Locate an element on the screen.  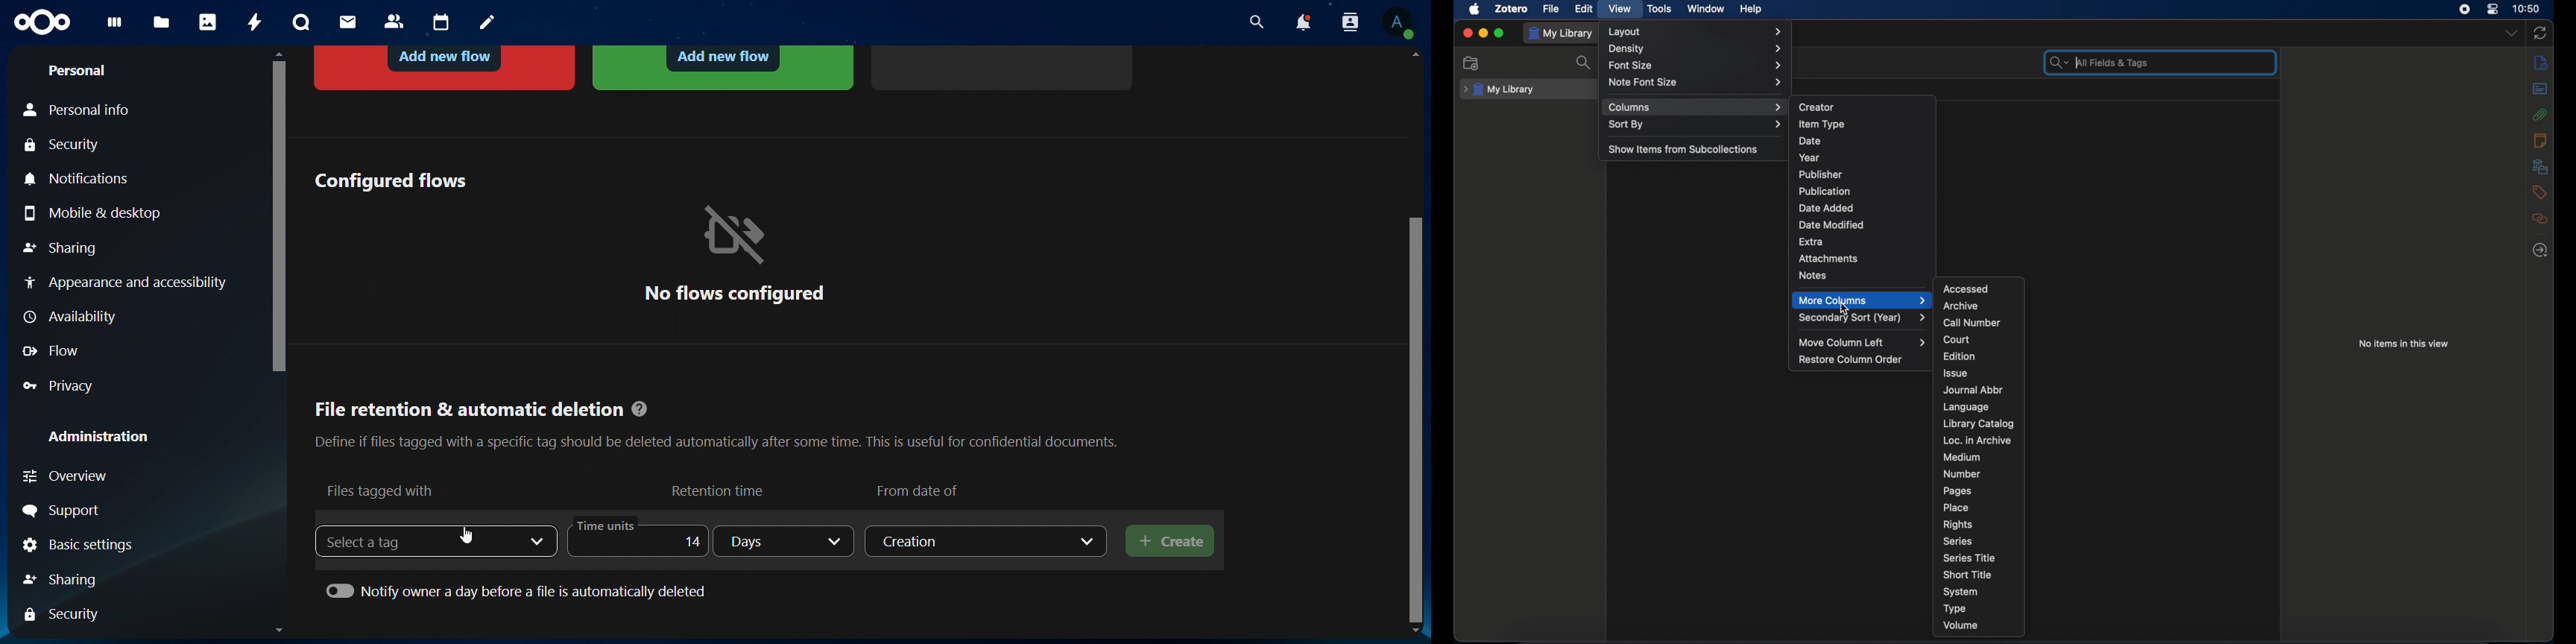
attachments is located at coordinates (2540, 114).